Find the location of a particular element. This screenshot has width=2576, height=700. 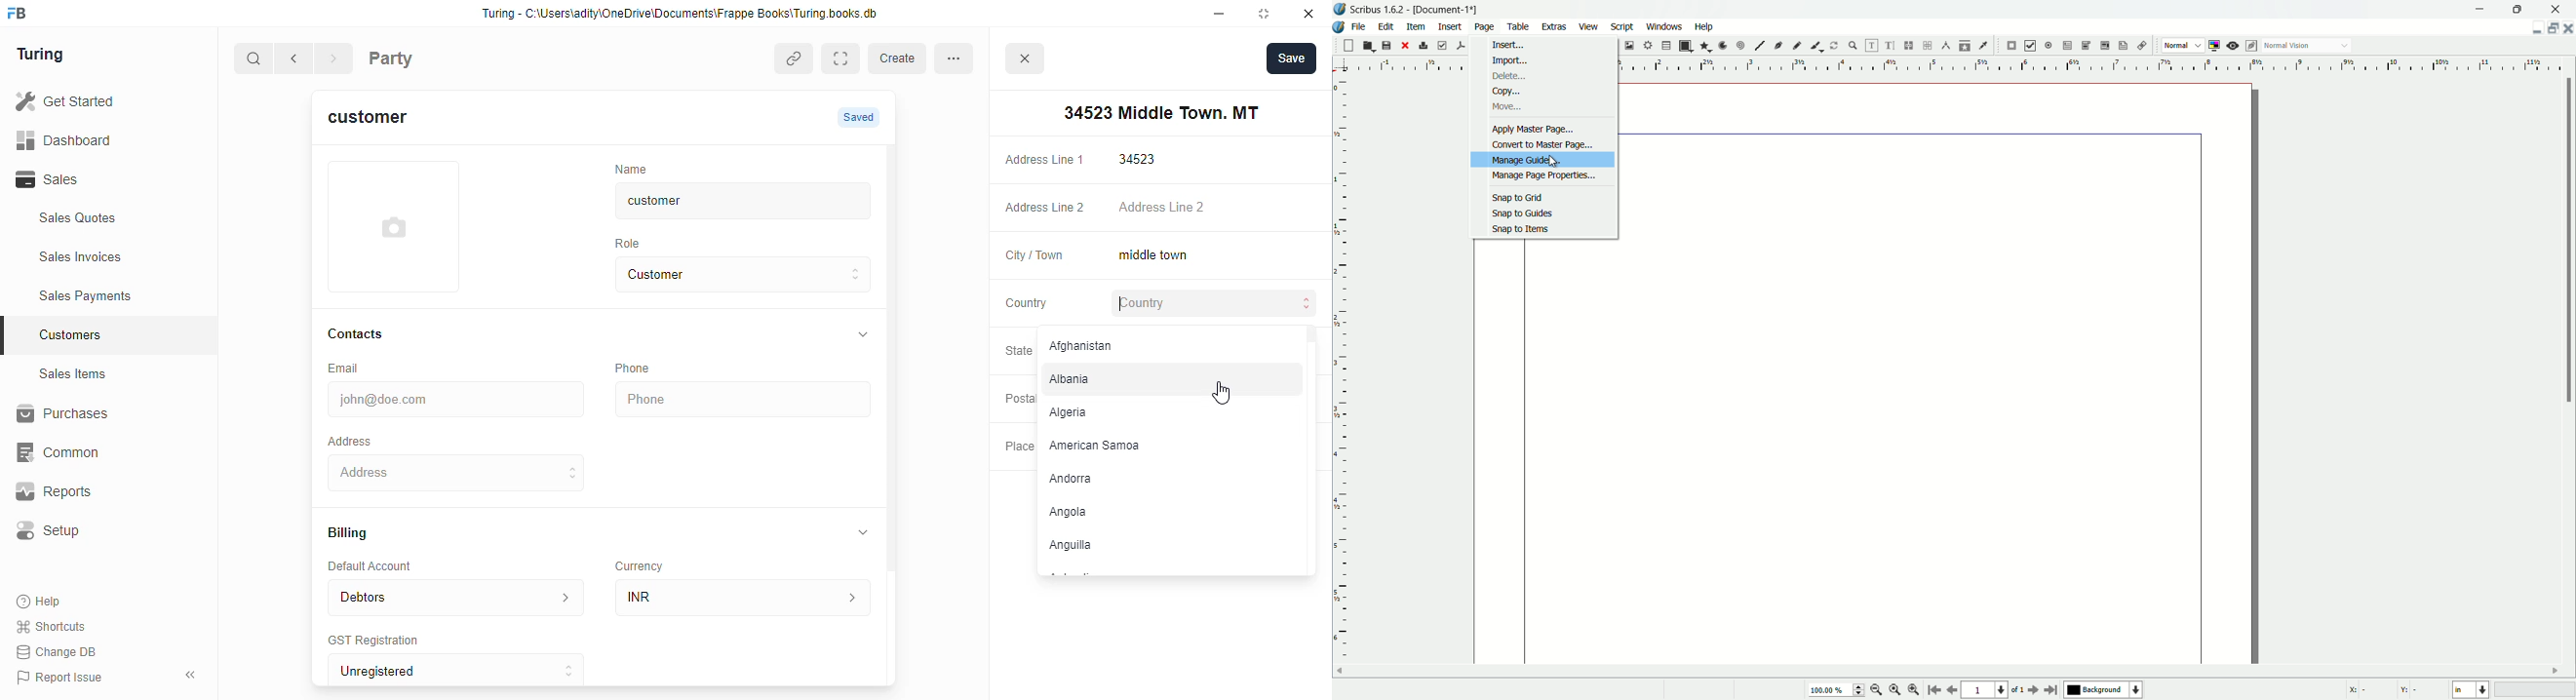

zoom in is located at coordinates (1914, 690).